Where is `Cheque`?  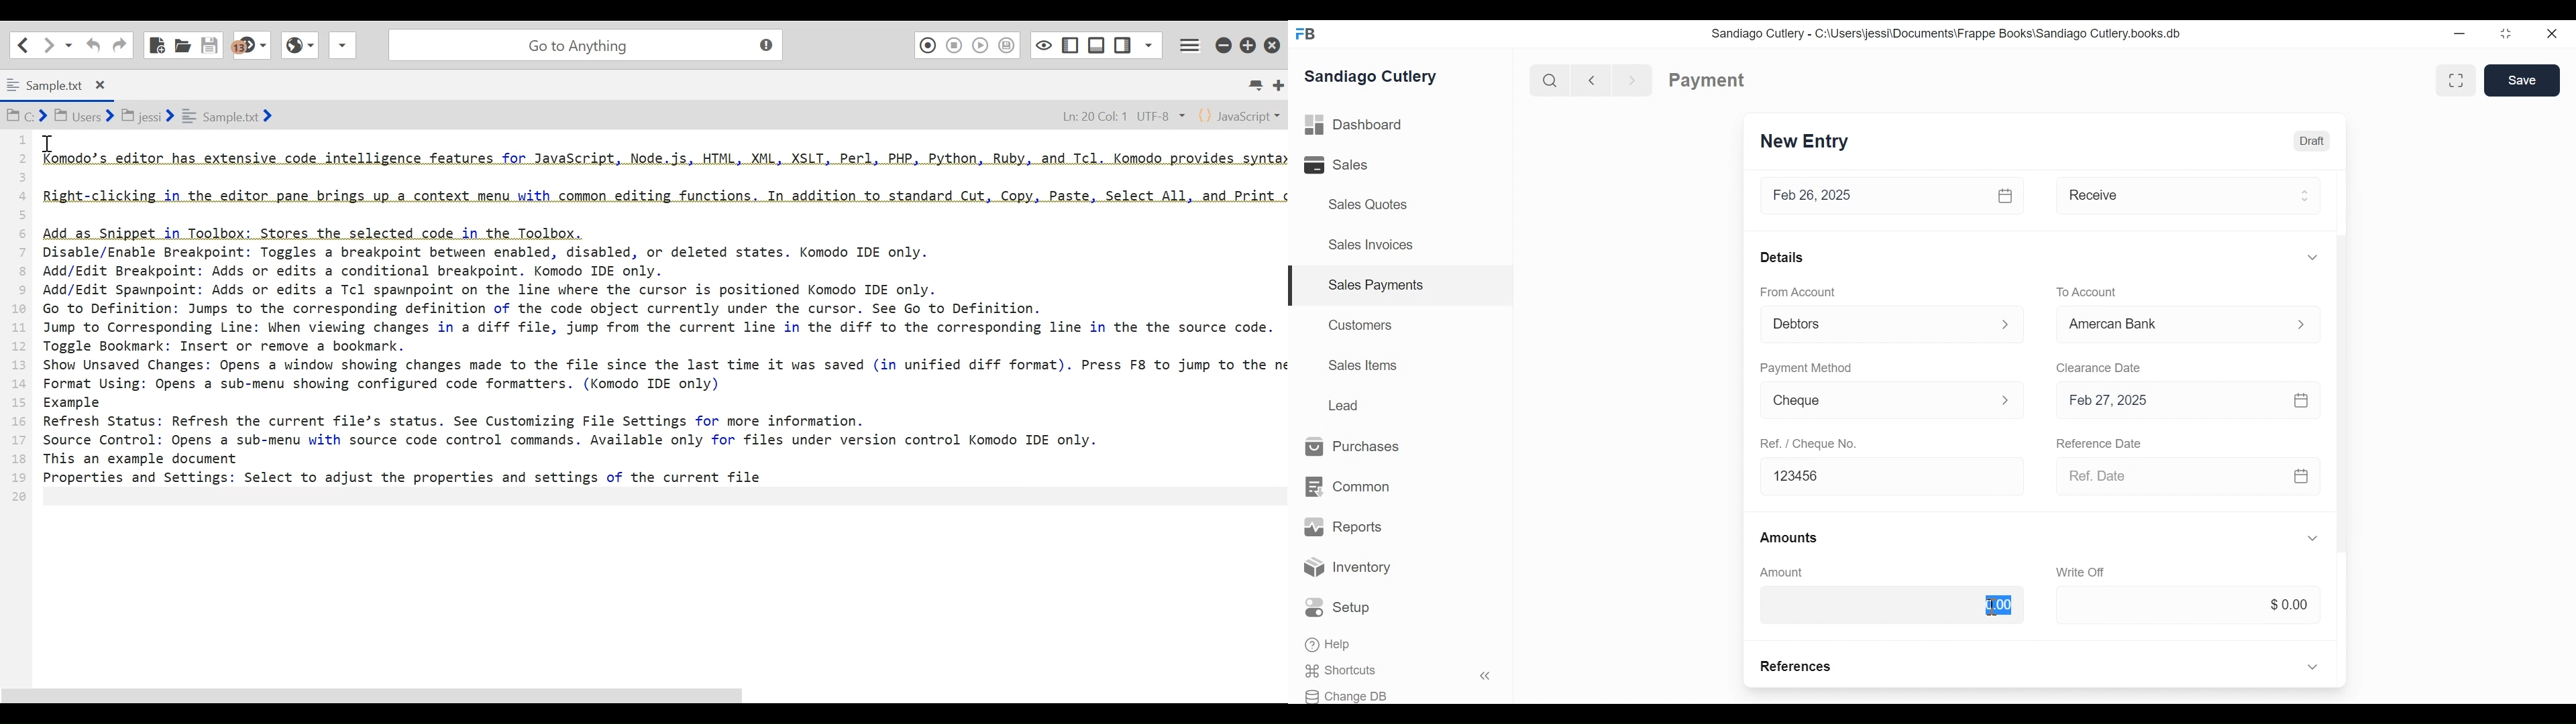 Cheque is located at coordinates (1872, 402).